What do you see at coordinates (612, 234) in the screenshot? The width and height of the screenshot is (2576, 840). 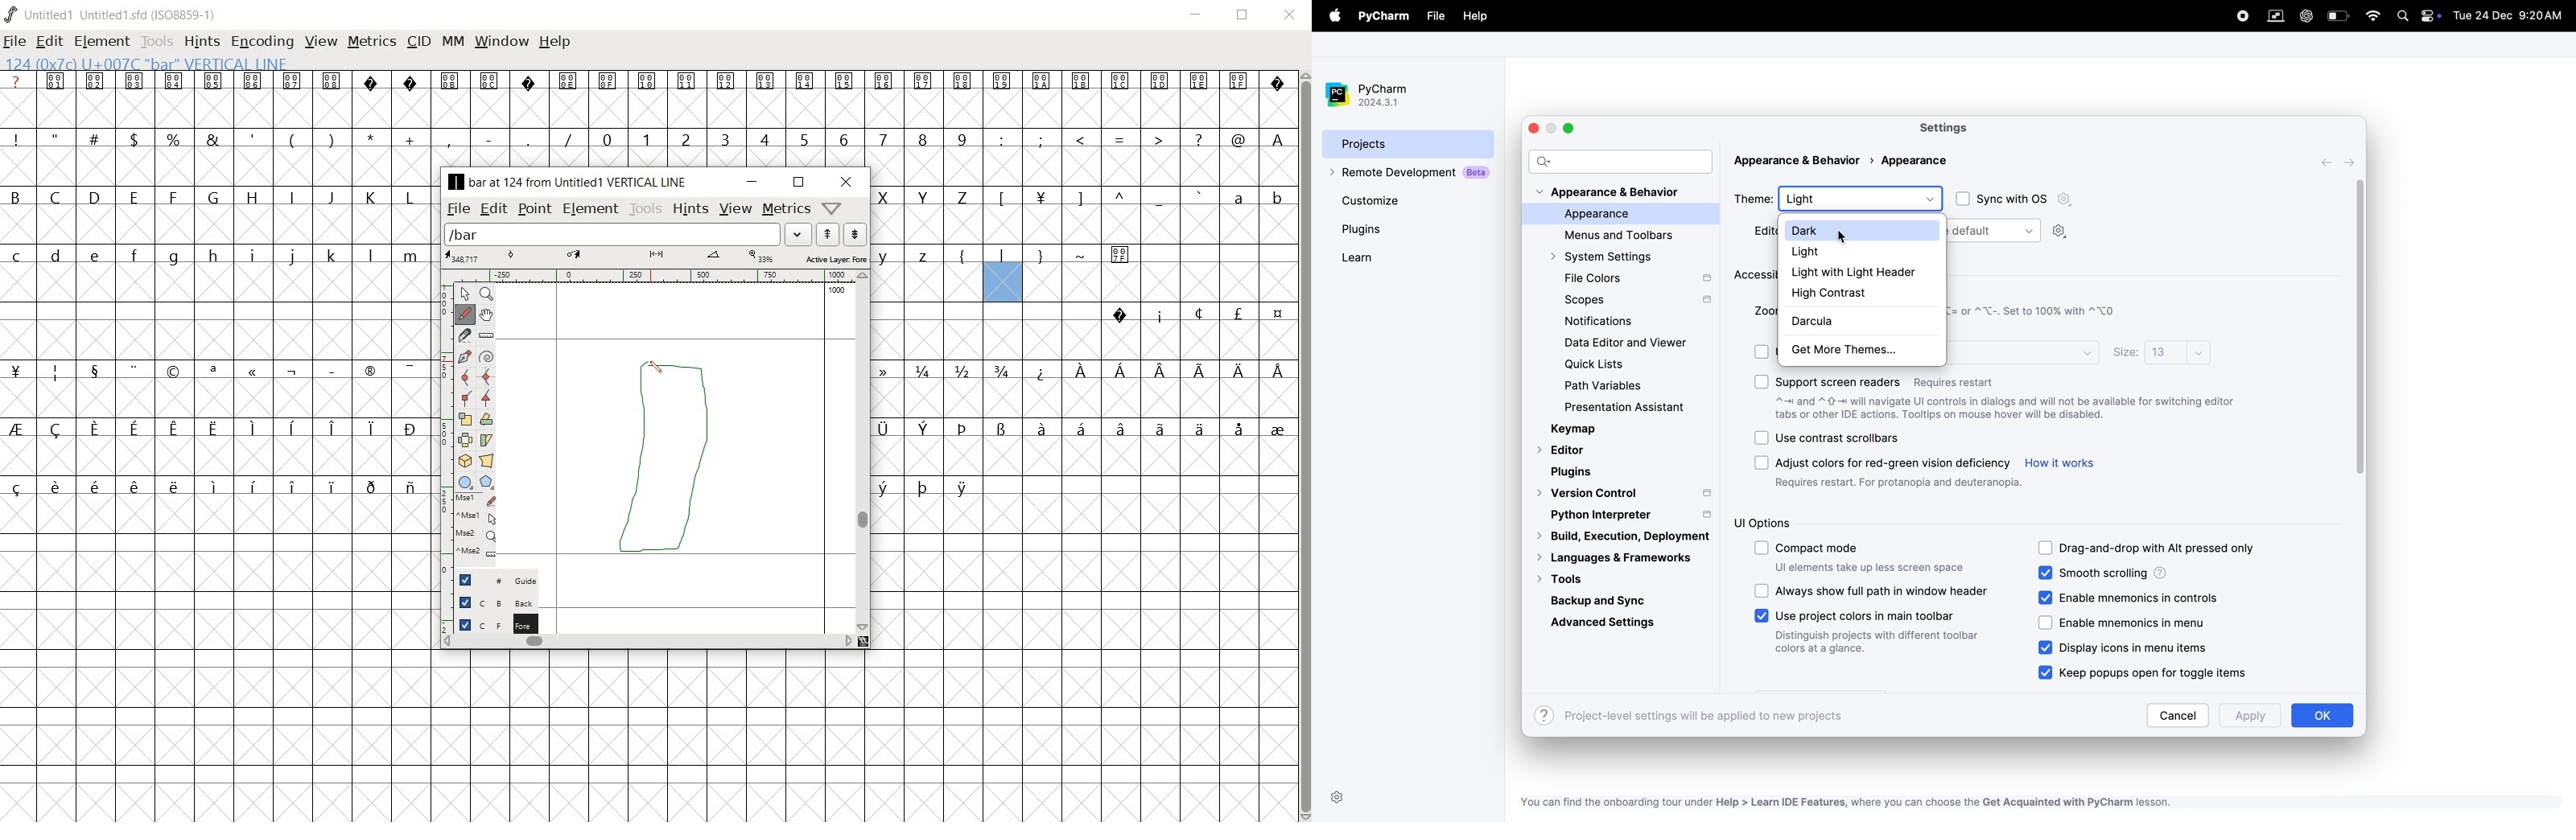 I see `load word list` at bounding box center [612, 234].